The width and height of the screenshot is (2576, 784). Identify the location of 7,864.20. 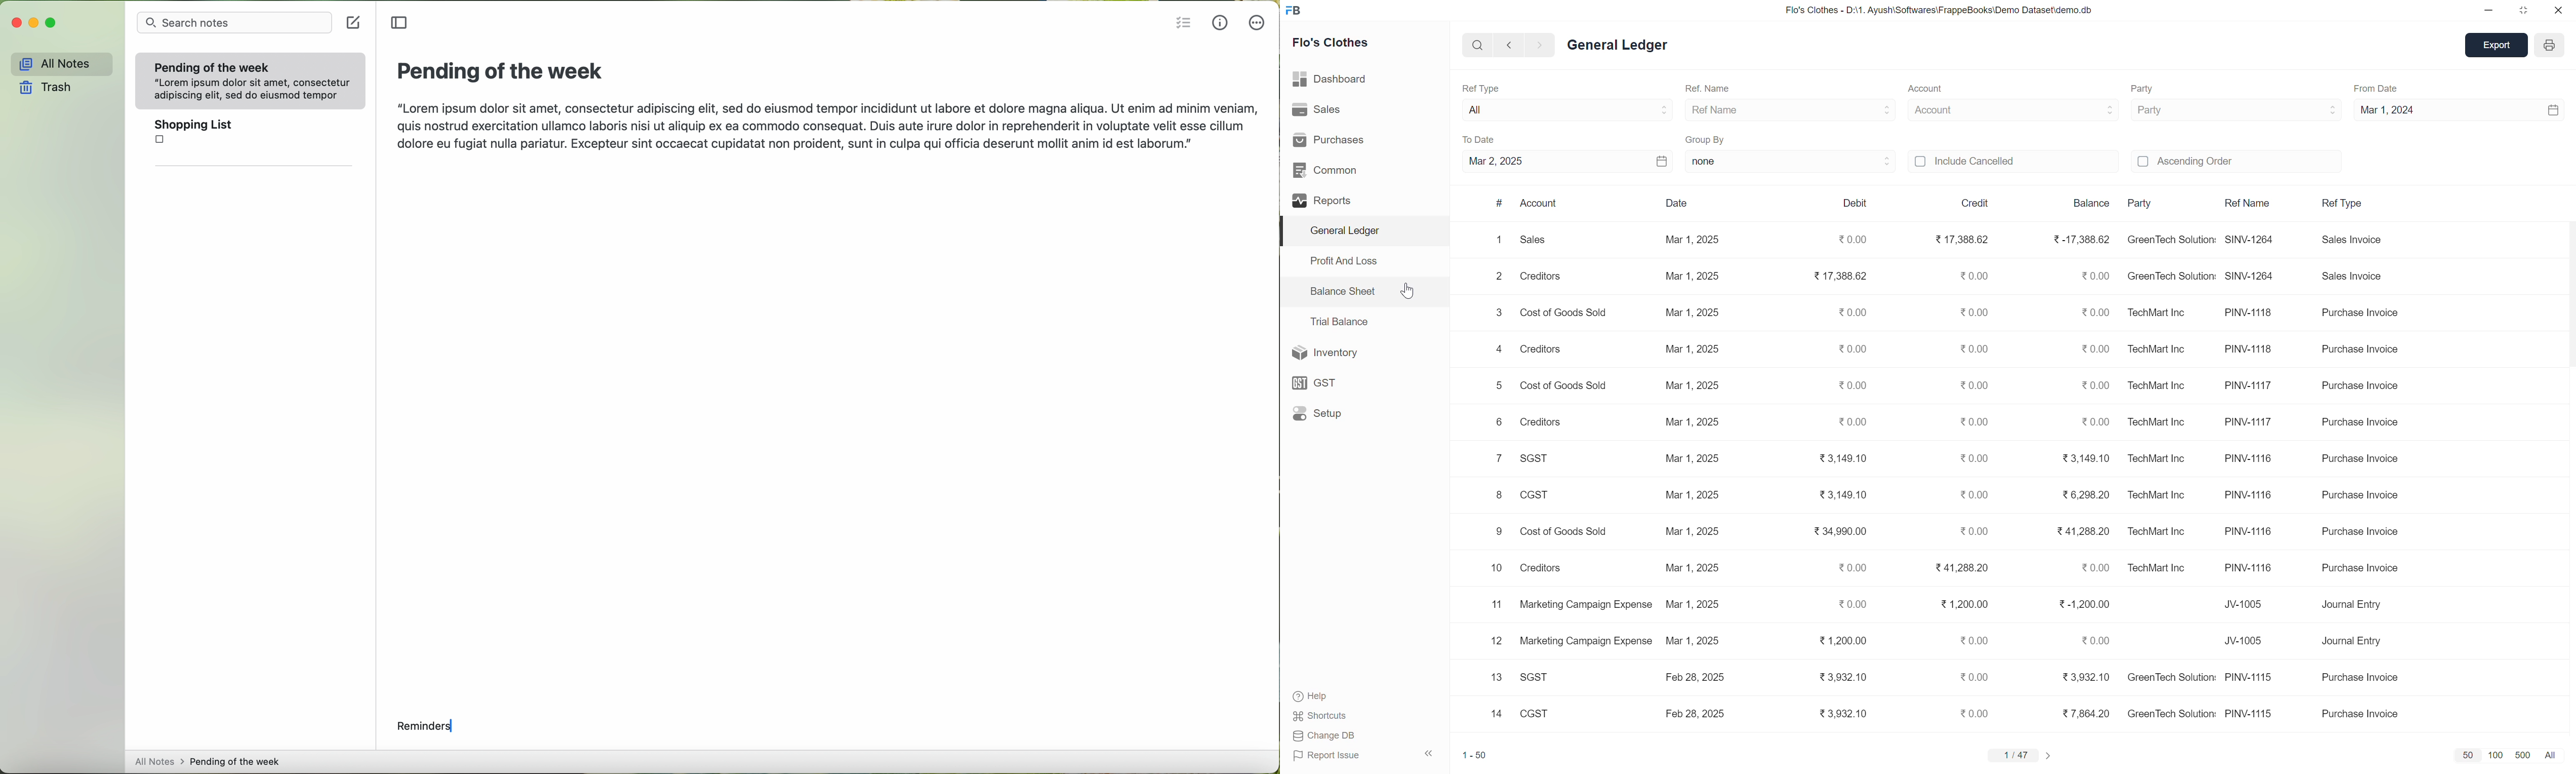
(2084, 712).